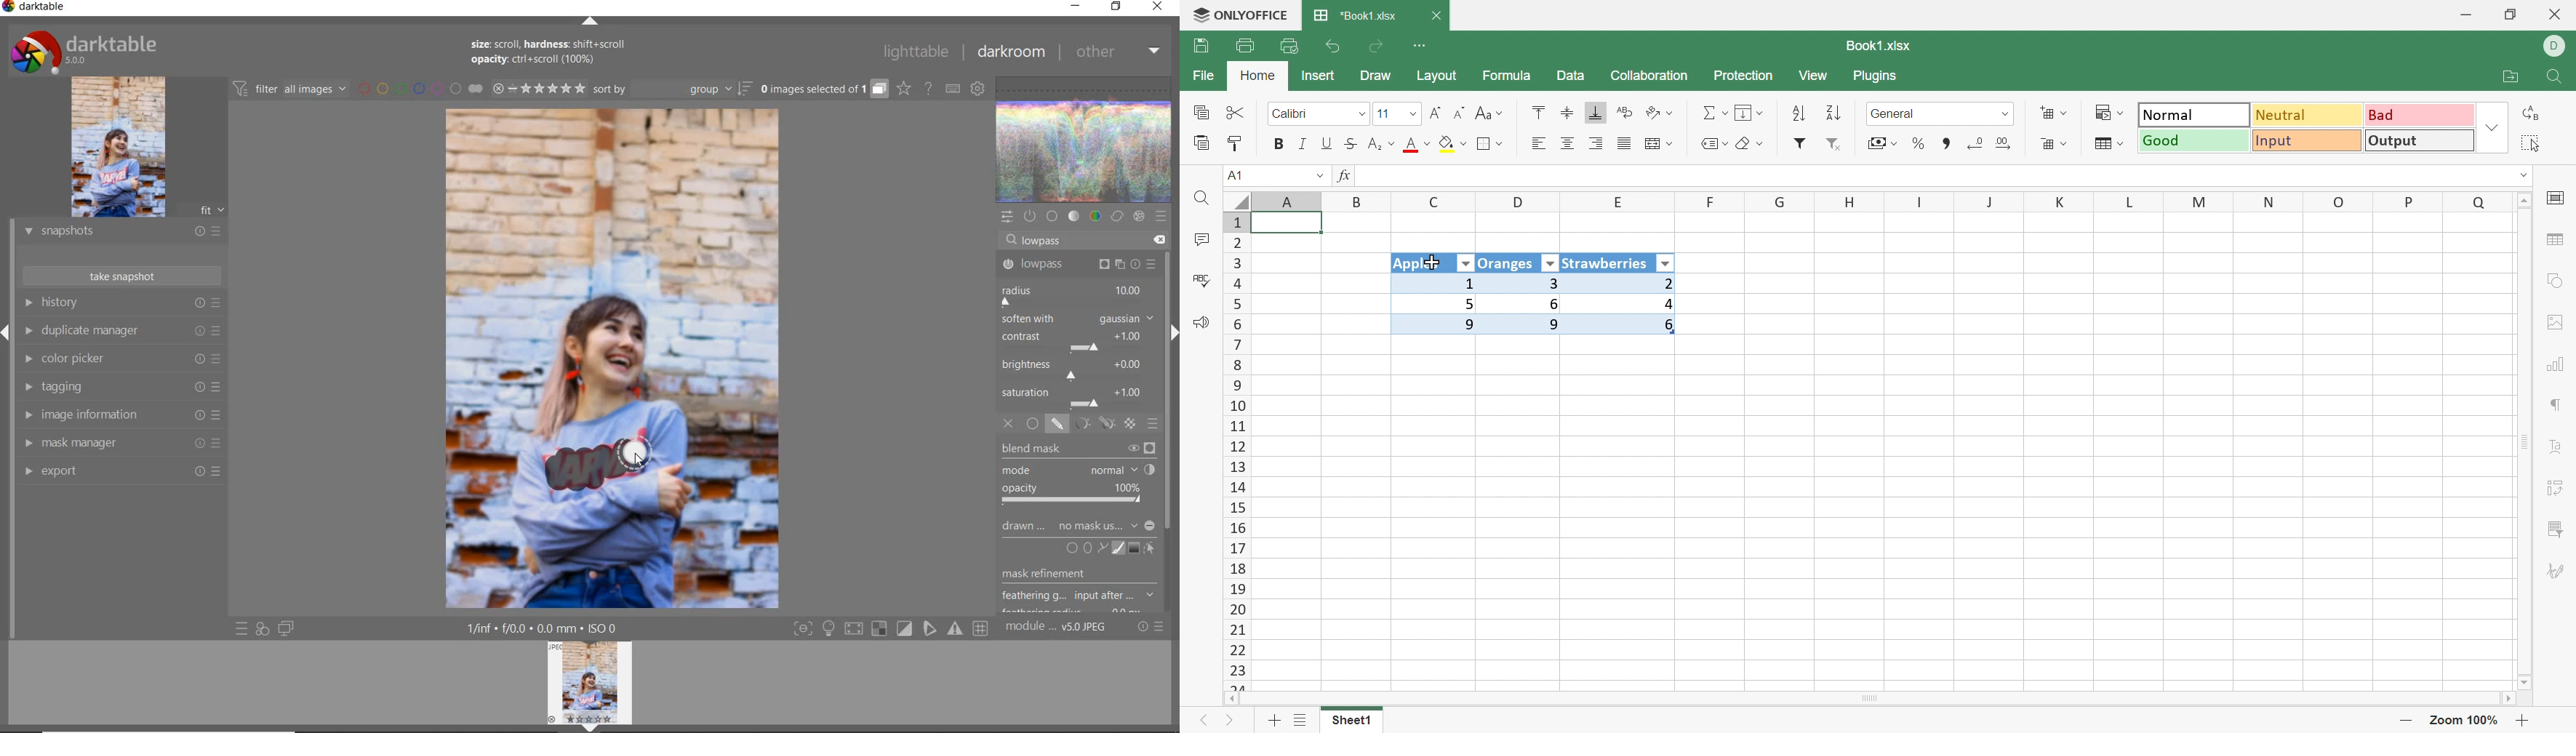  Describe the element at coordinates (1316, 176) in the screenshot. I see `Drop down` at that location.